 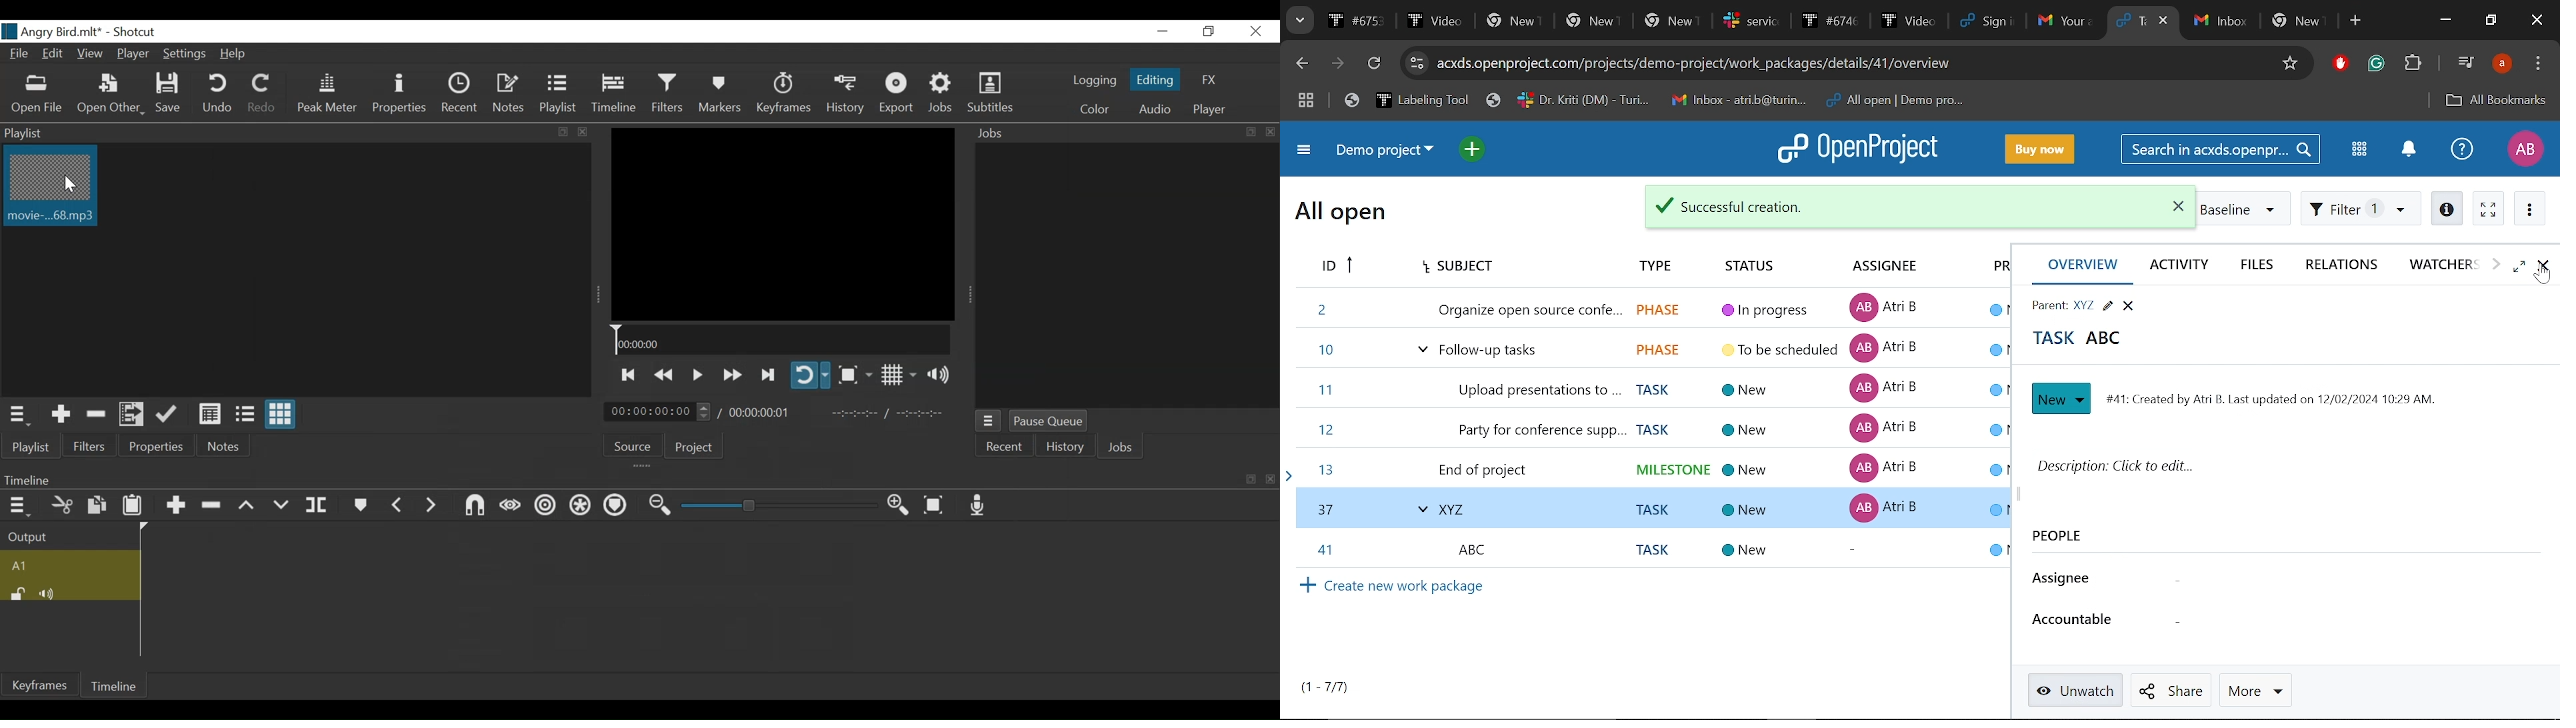 I want to click on #41: Created by Atri 8. Last updated on 12/02/2024 1029 AM., so click(x=2284, y=398).